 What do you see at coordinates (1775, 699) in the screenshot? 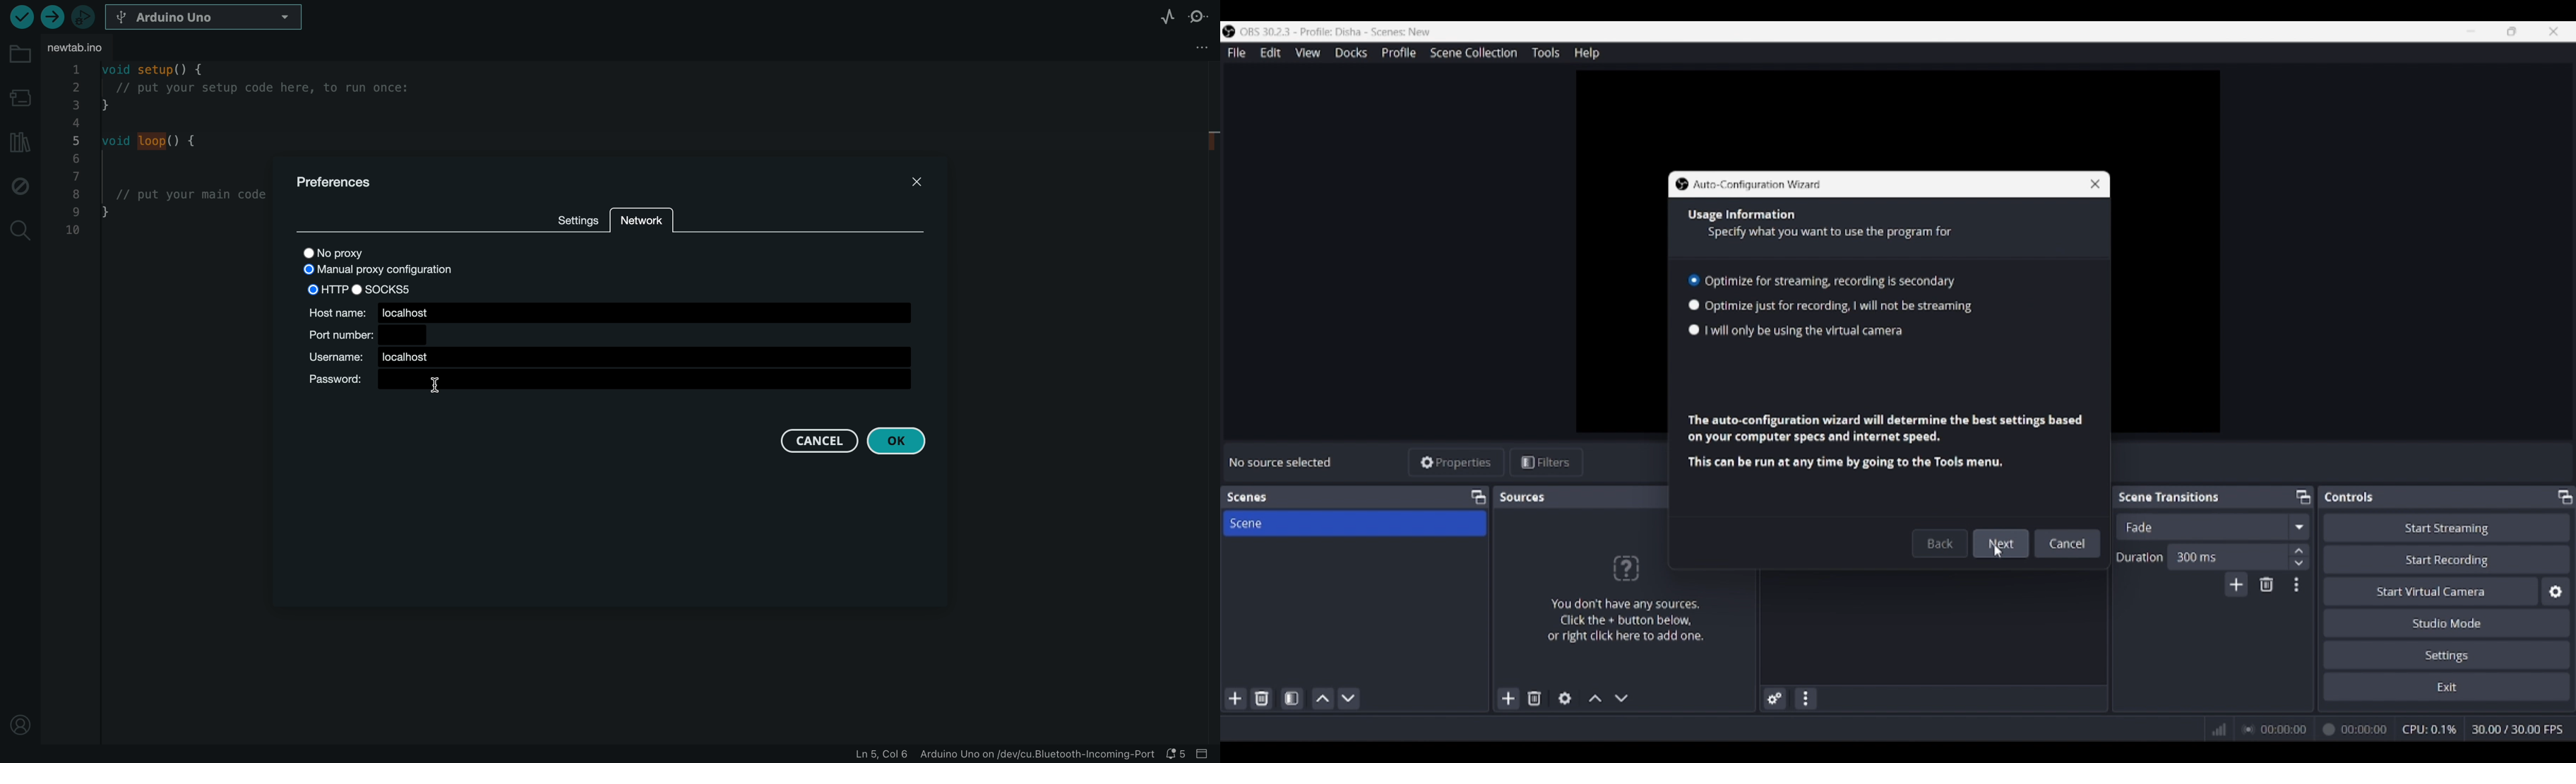
I see `Advanced audio properties` at bounding box center [1775, 699].